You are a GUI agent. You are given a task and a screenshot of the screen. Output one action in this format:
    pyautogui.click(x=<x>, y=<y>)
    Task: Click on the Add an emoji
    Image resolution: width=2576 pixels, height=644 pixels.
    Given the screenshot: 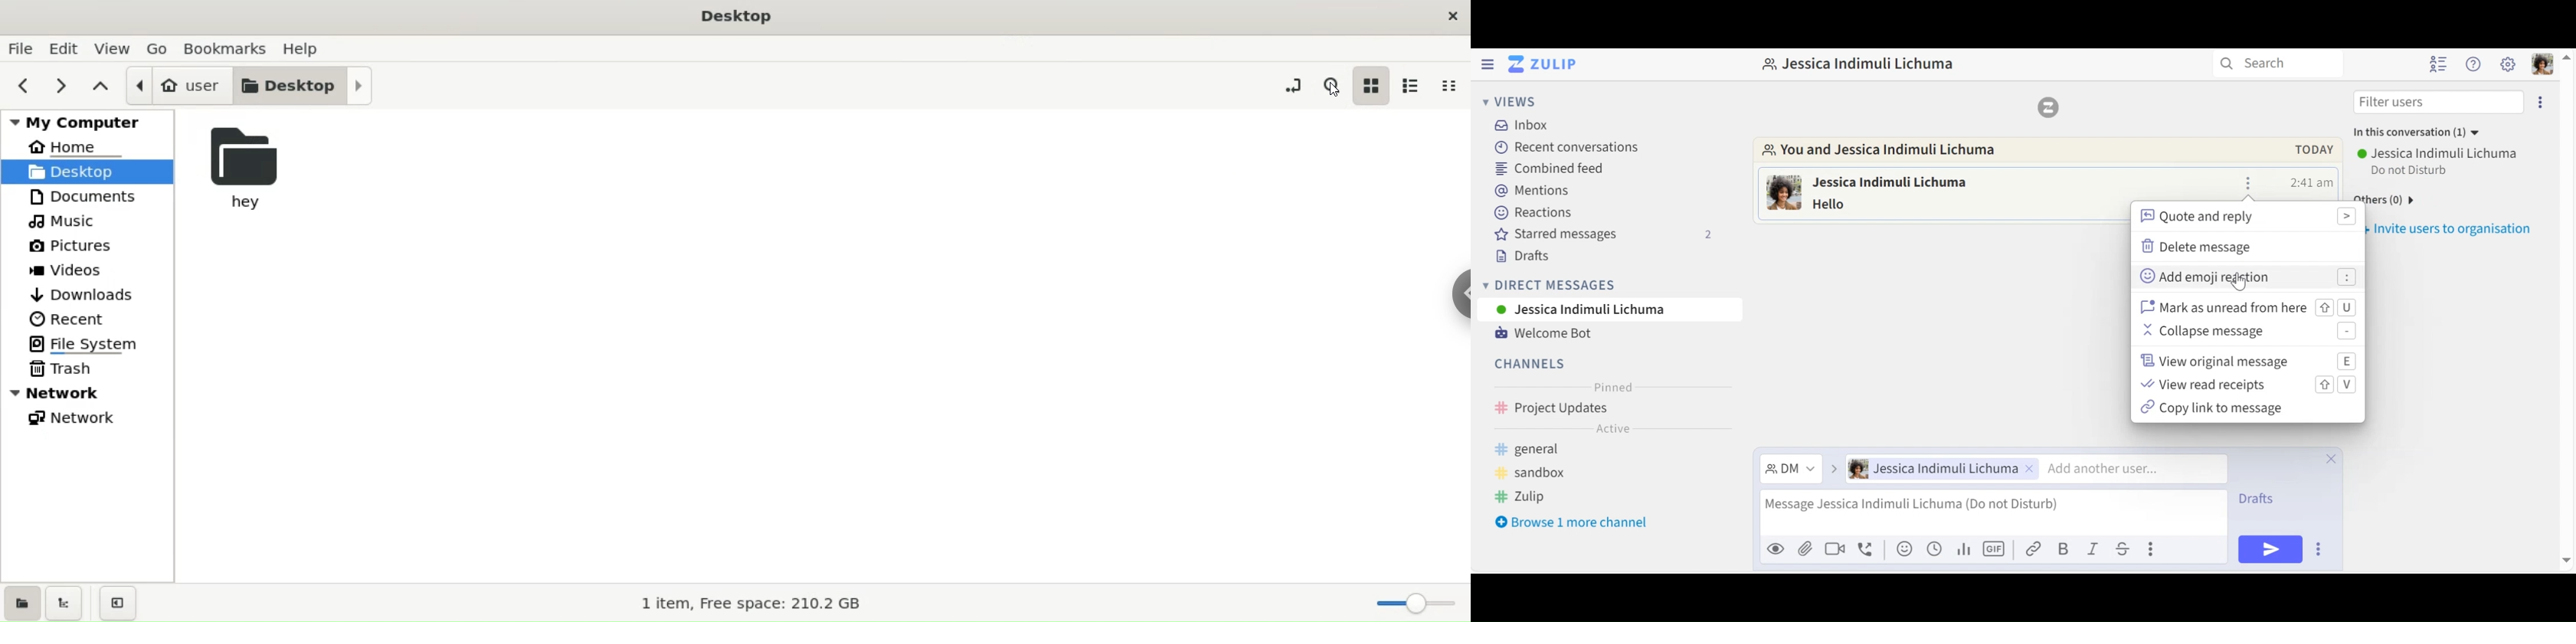 What is the action you would take?
    pyautogui.click(x=1904, y=549)
    